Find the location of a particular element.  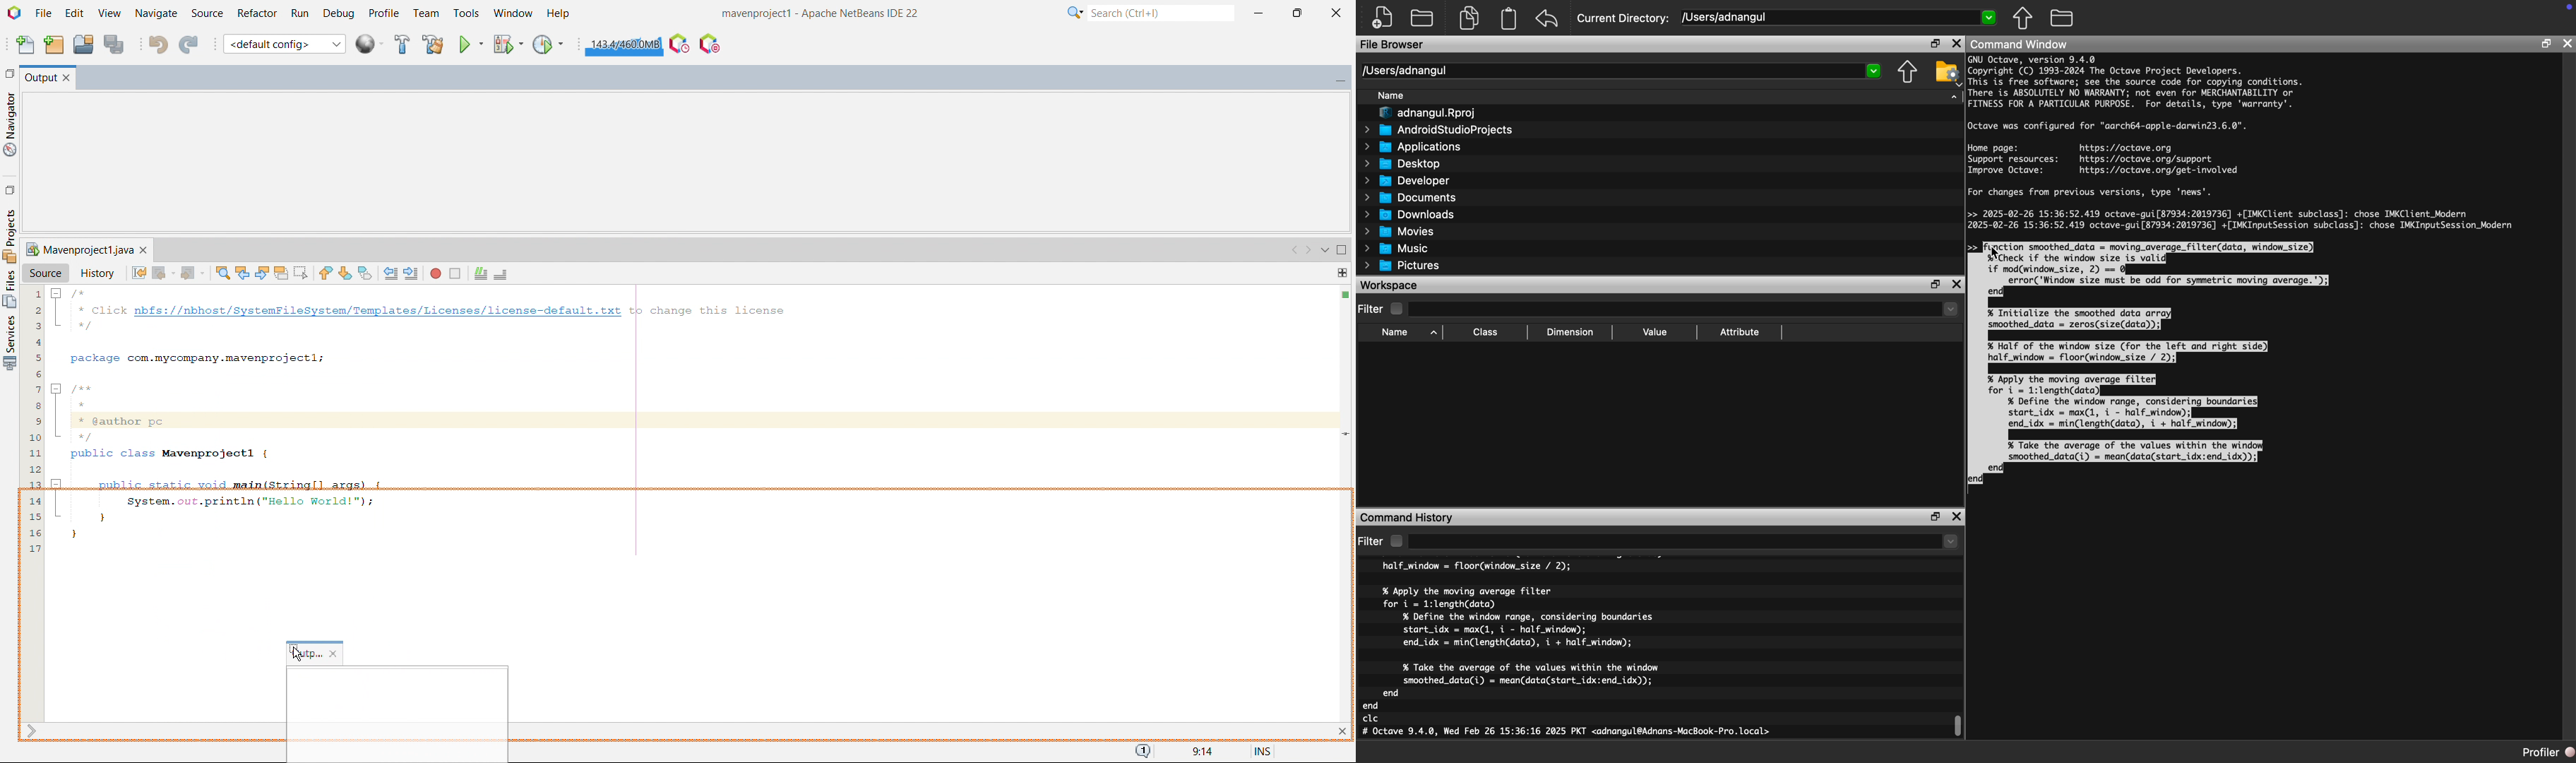

toggle bookmark is located at coordinates (365, 273).